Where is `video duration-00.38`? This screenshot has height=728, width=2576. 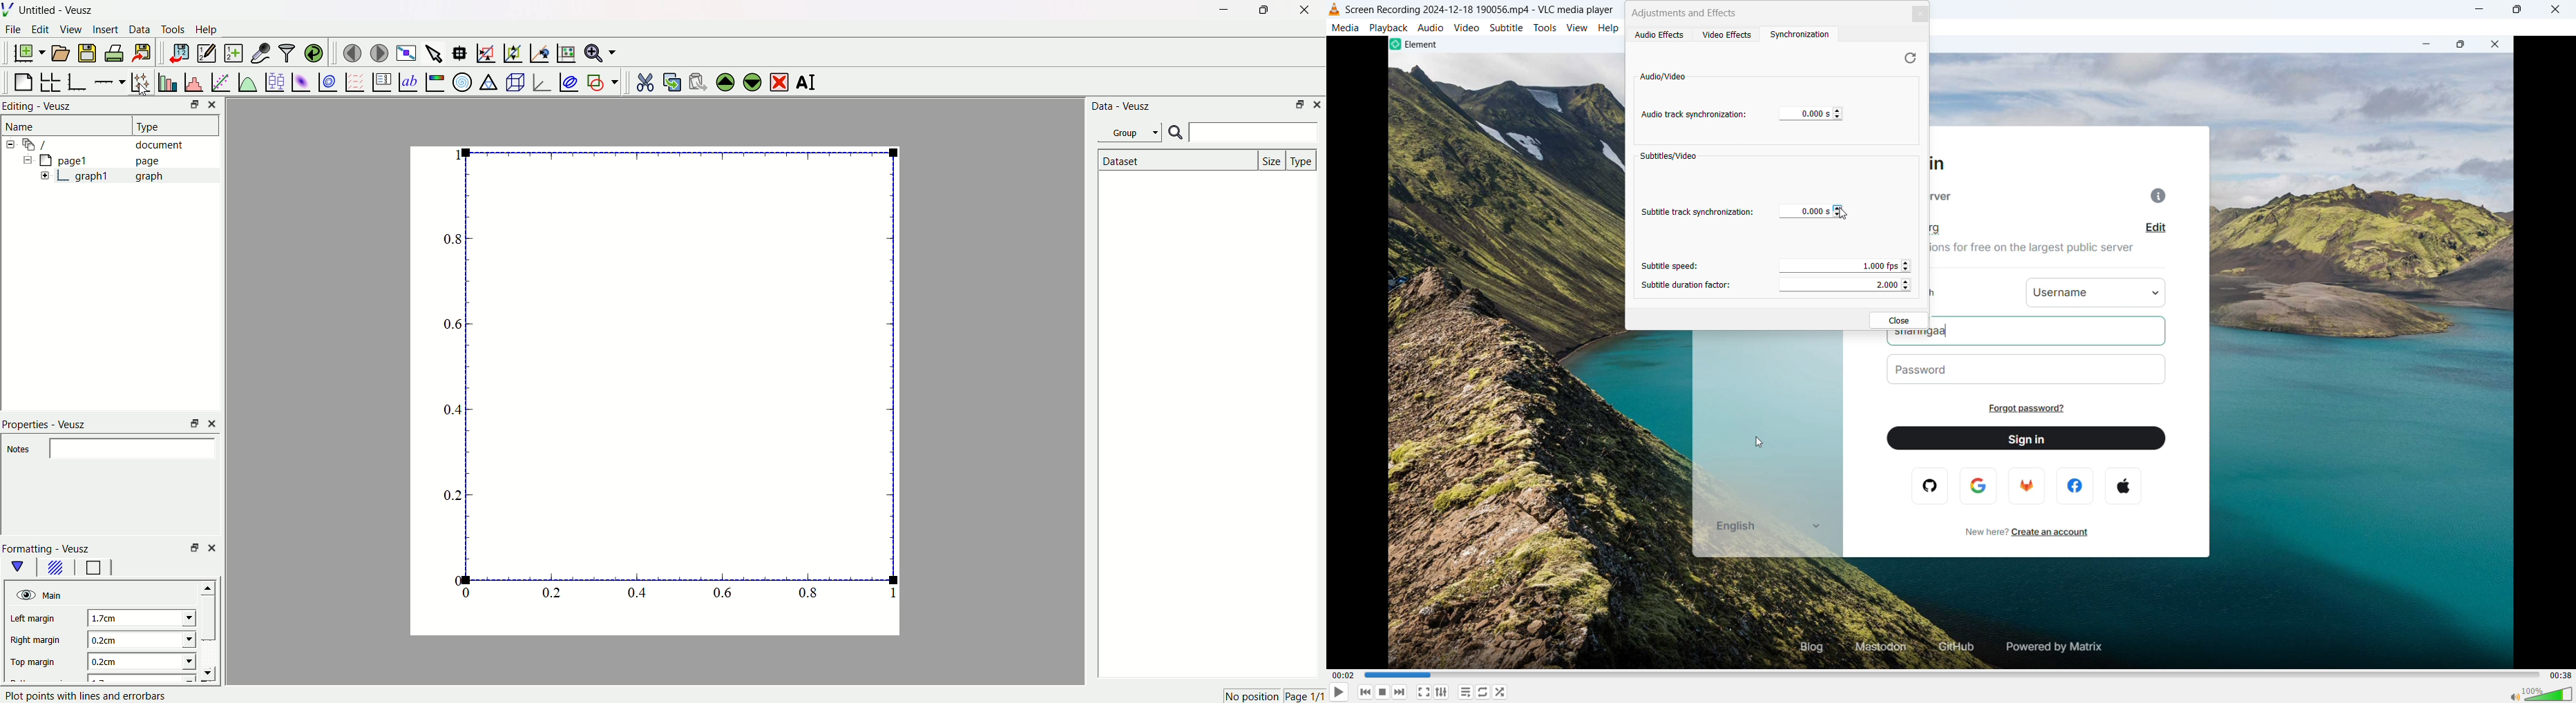
video duration-00.38 is located at coordinates (2561, 675).